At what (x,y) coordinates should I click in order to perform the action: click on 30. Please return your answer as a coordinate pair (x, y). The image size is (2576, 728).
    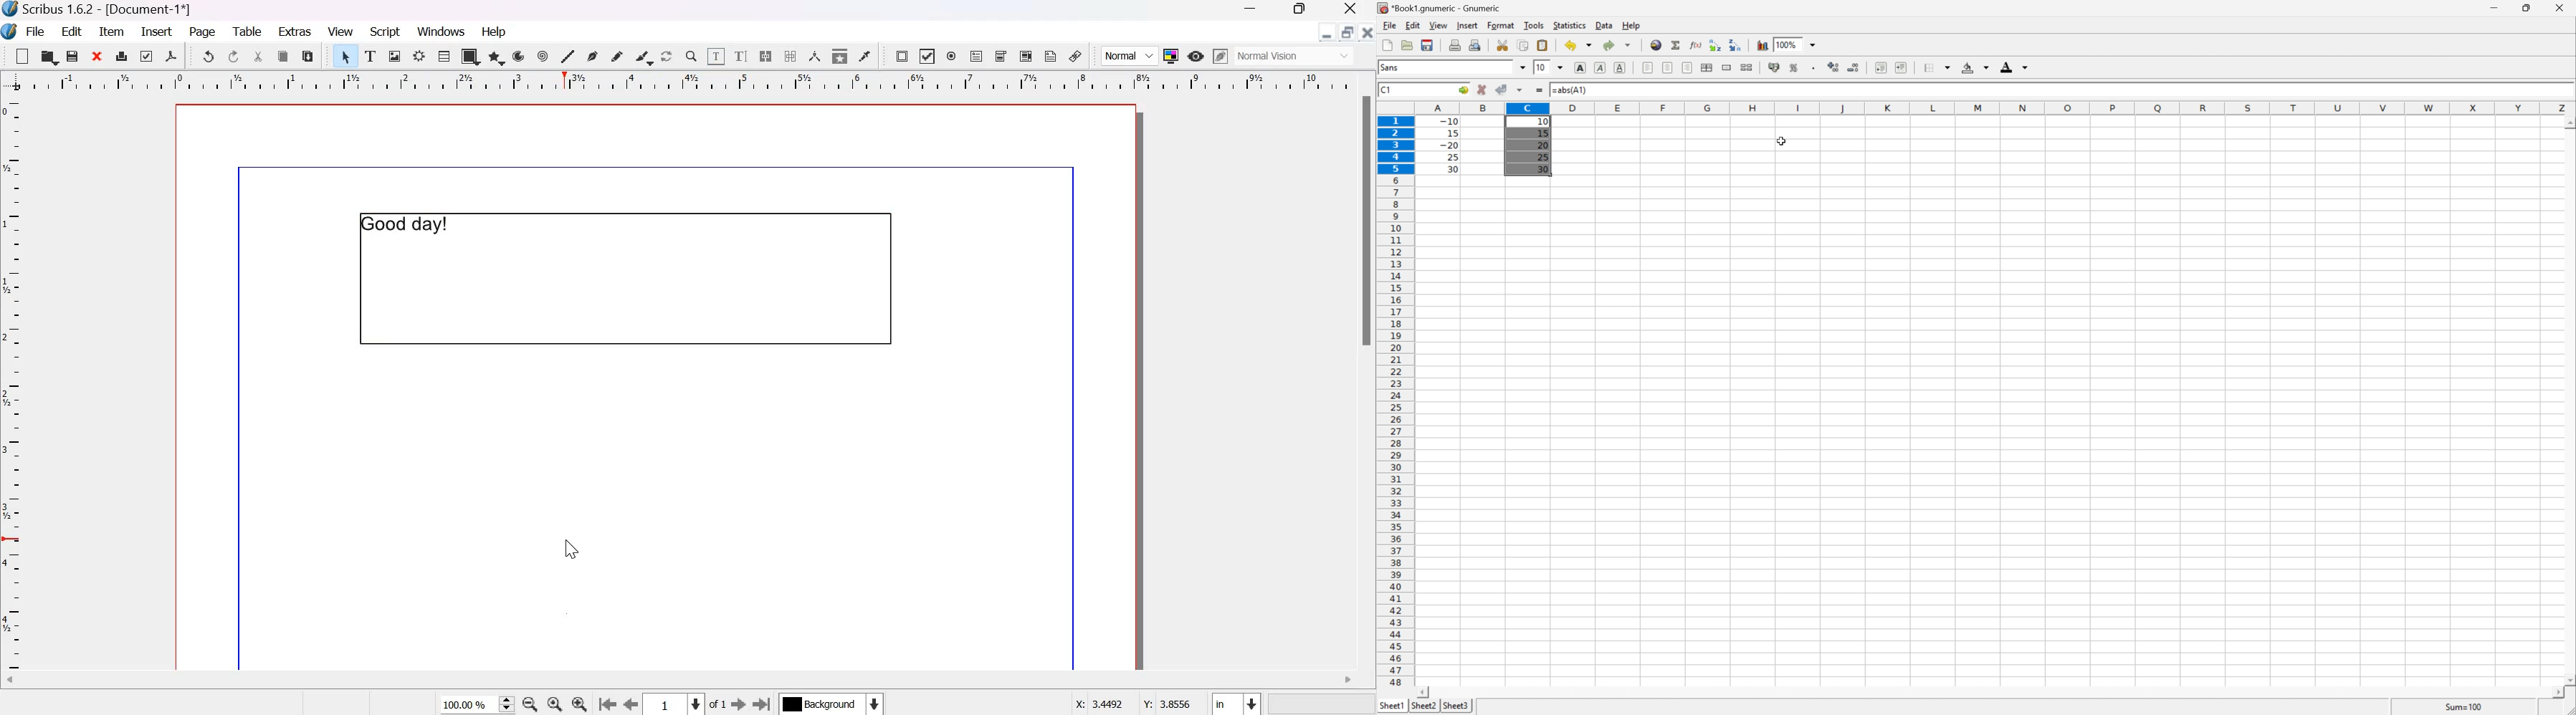
    Looking at the image, I should click on (1450, 169).